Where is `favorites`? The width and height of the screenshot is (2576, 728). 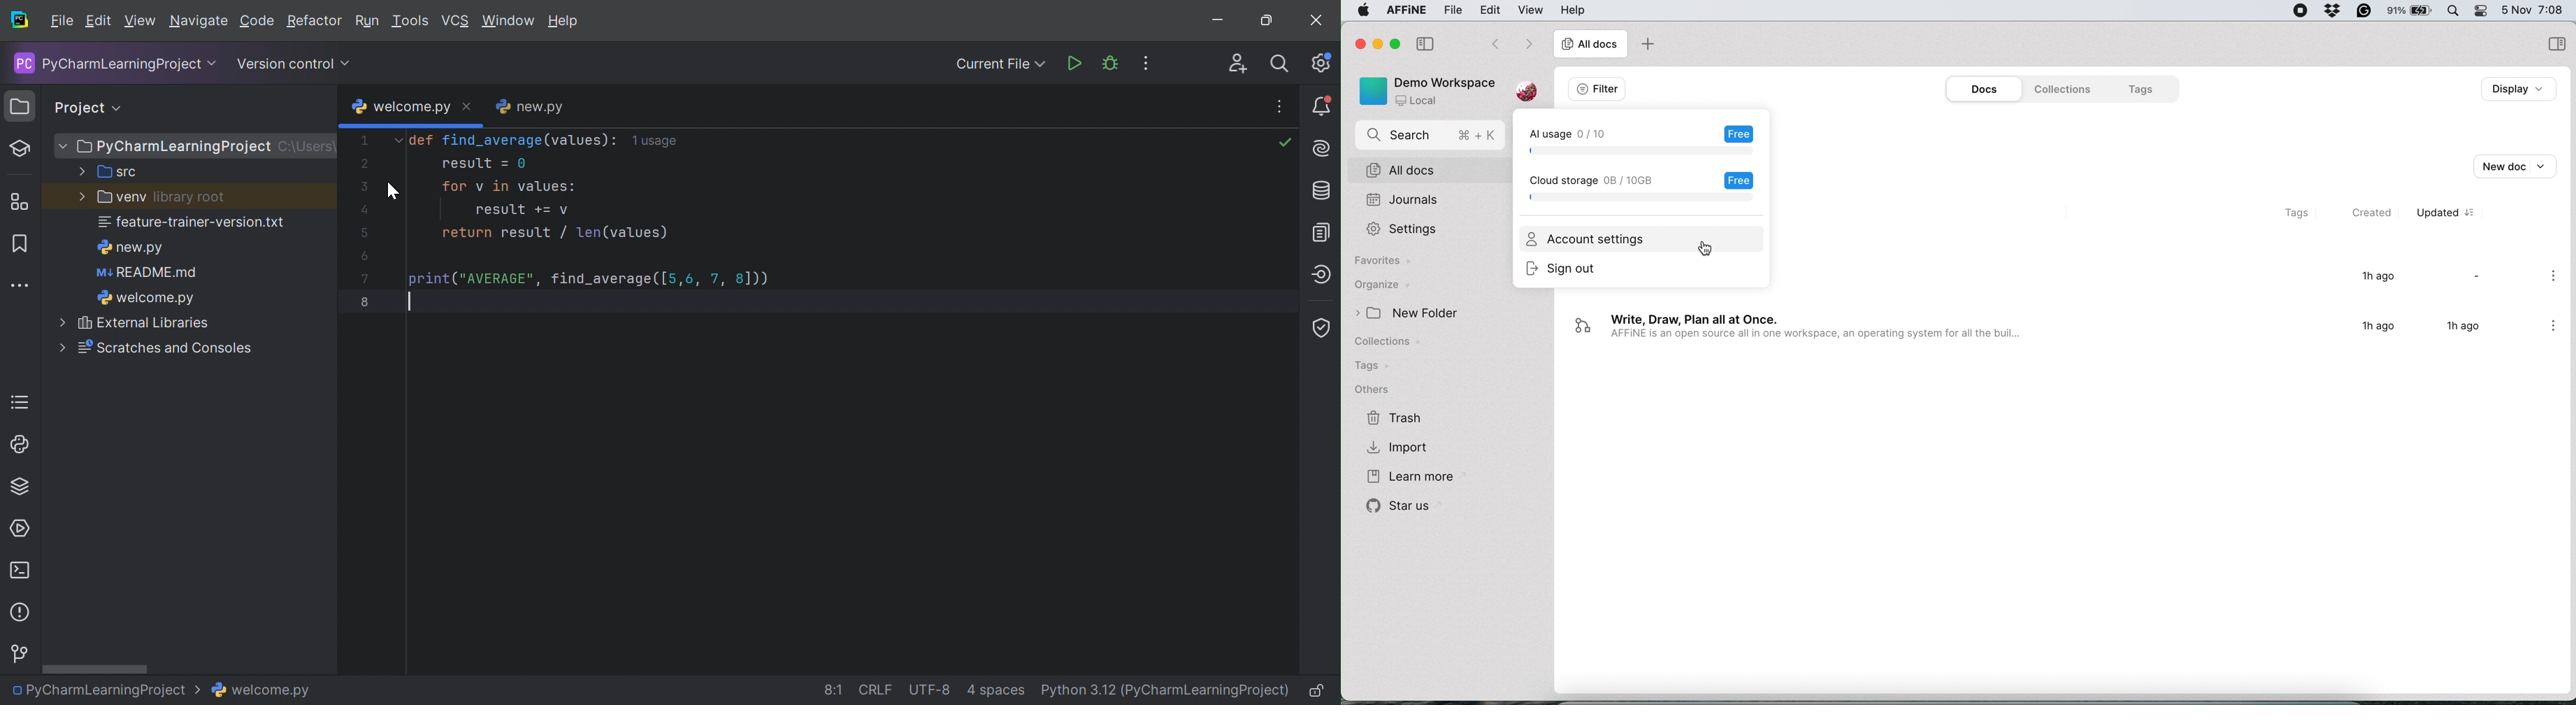 favorites is located at coordinates (1382, 262).